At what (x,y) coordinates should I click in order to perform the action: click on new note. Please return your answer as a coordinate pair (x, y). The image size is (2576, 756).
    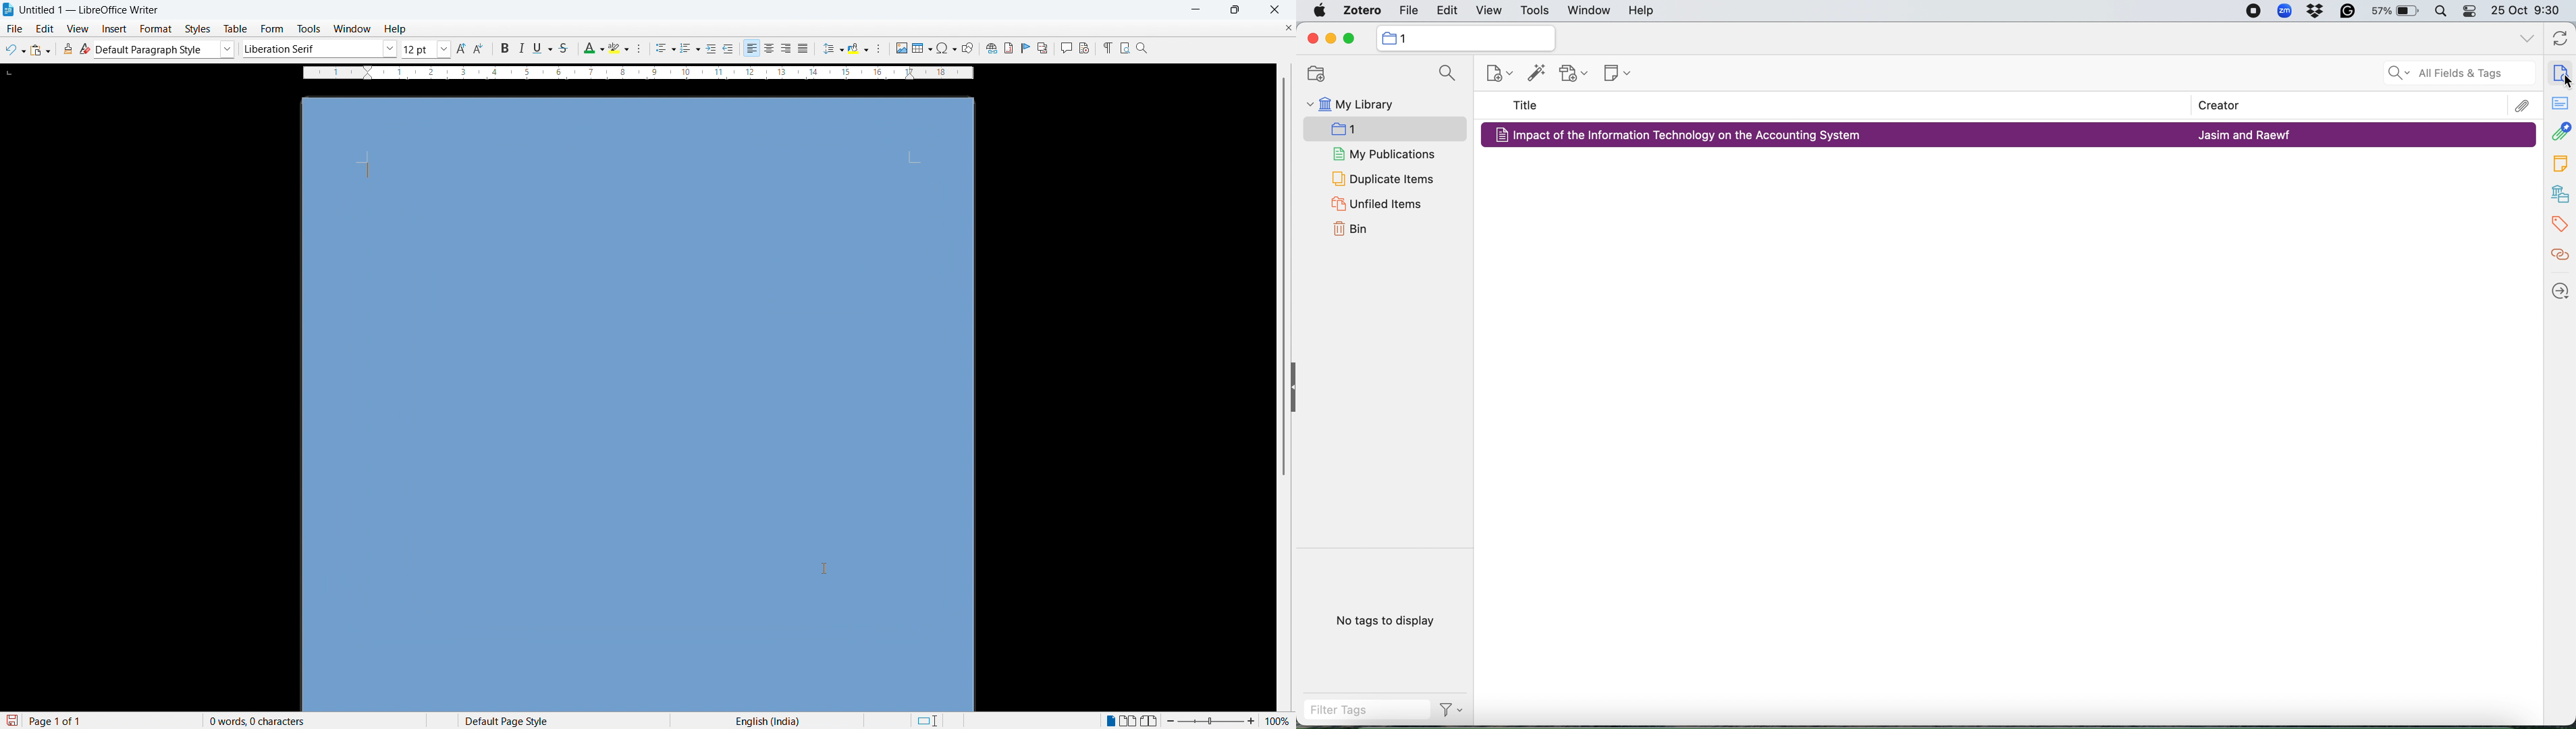
    Looking at the image, I should click on (1616, 75).